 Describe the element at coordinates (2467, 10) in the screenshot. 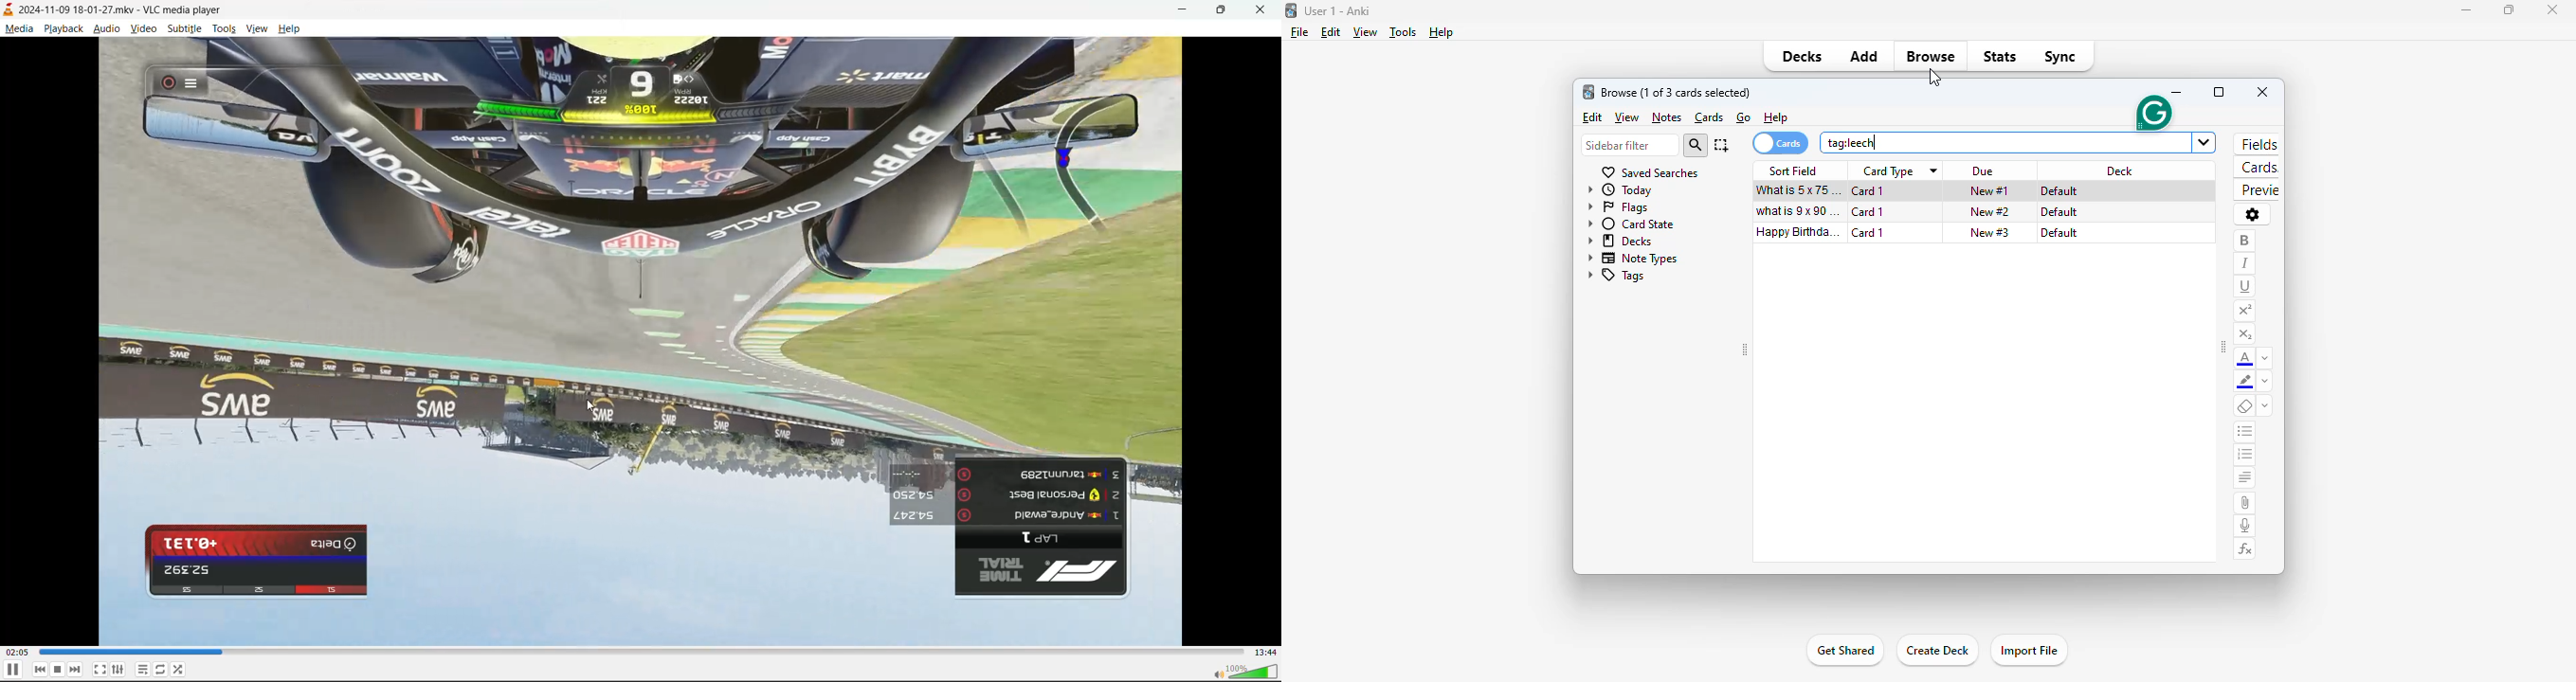

I see `minimize` at that location.